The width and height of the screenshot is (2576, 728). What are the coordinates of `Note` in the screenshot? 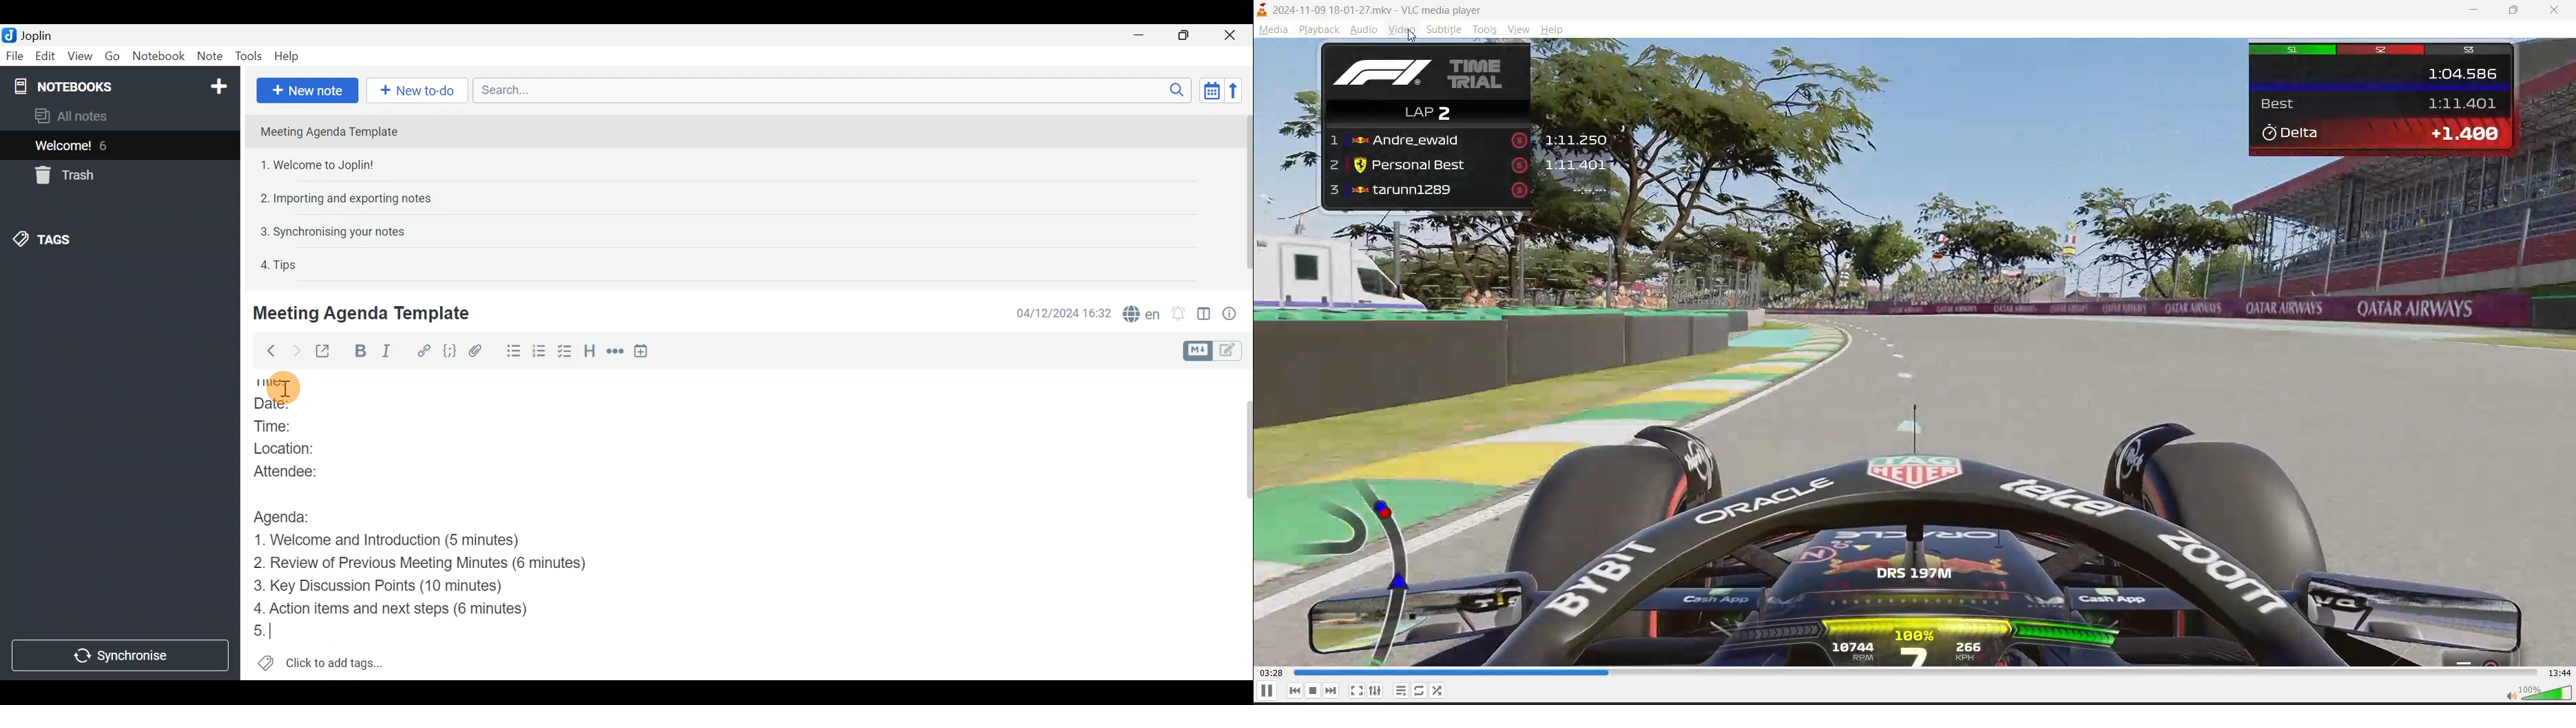 It's located at (208, 54).